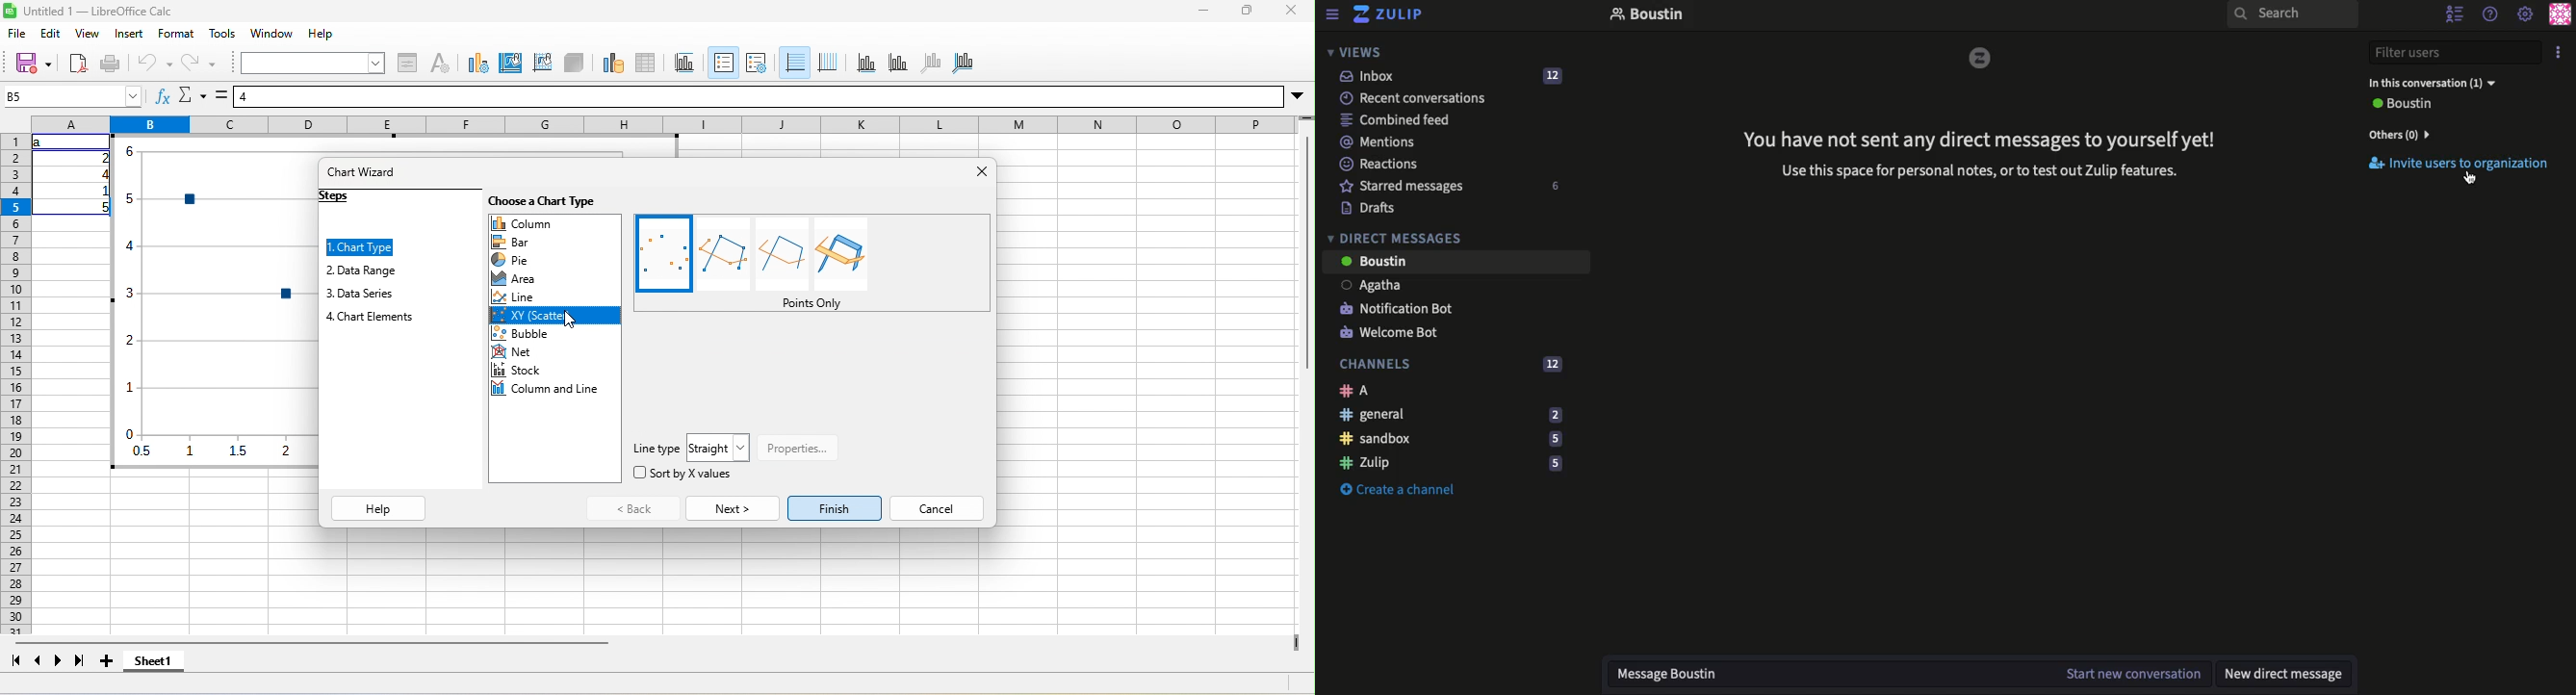 The width and height of the screenshot is (2576, 700). Describe the element at coordinates (899, 64) in the screenshot. I see `y axis` at that location.